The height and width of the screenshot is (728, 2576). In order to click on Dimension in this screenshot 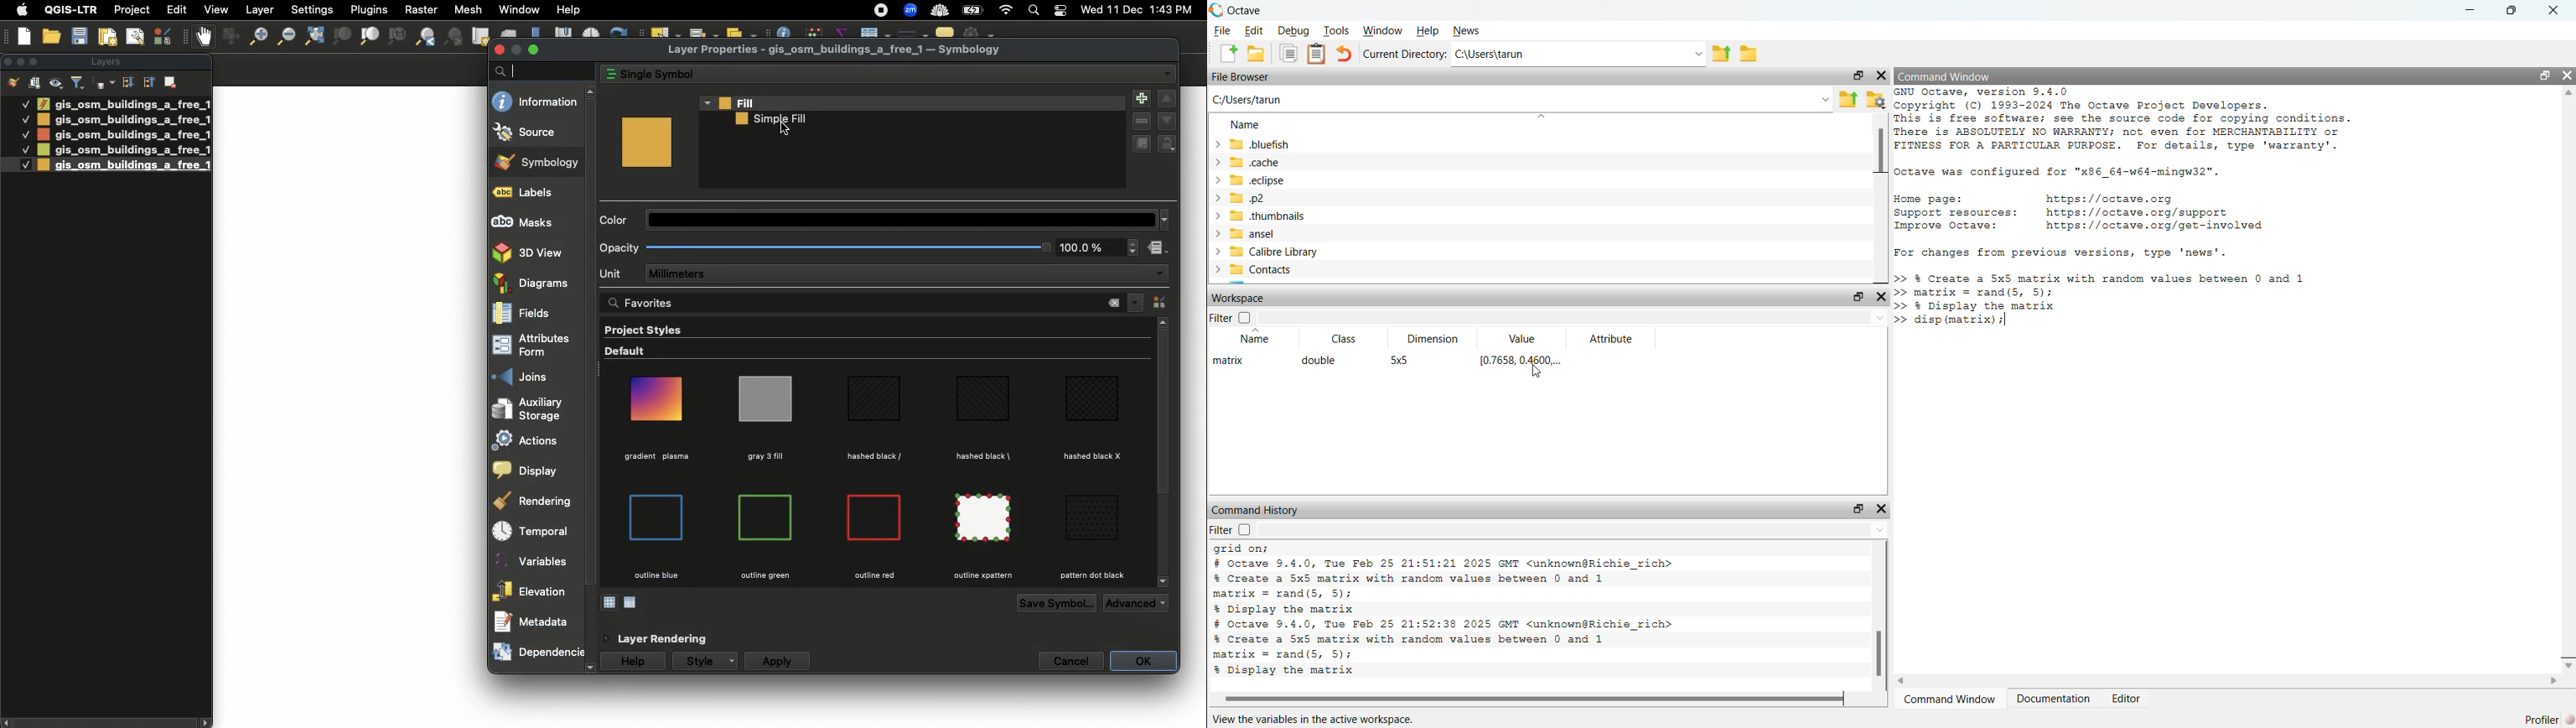, I will do `click(1427, 334)`.